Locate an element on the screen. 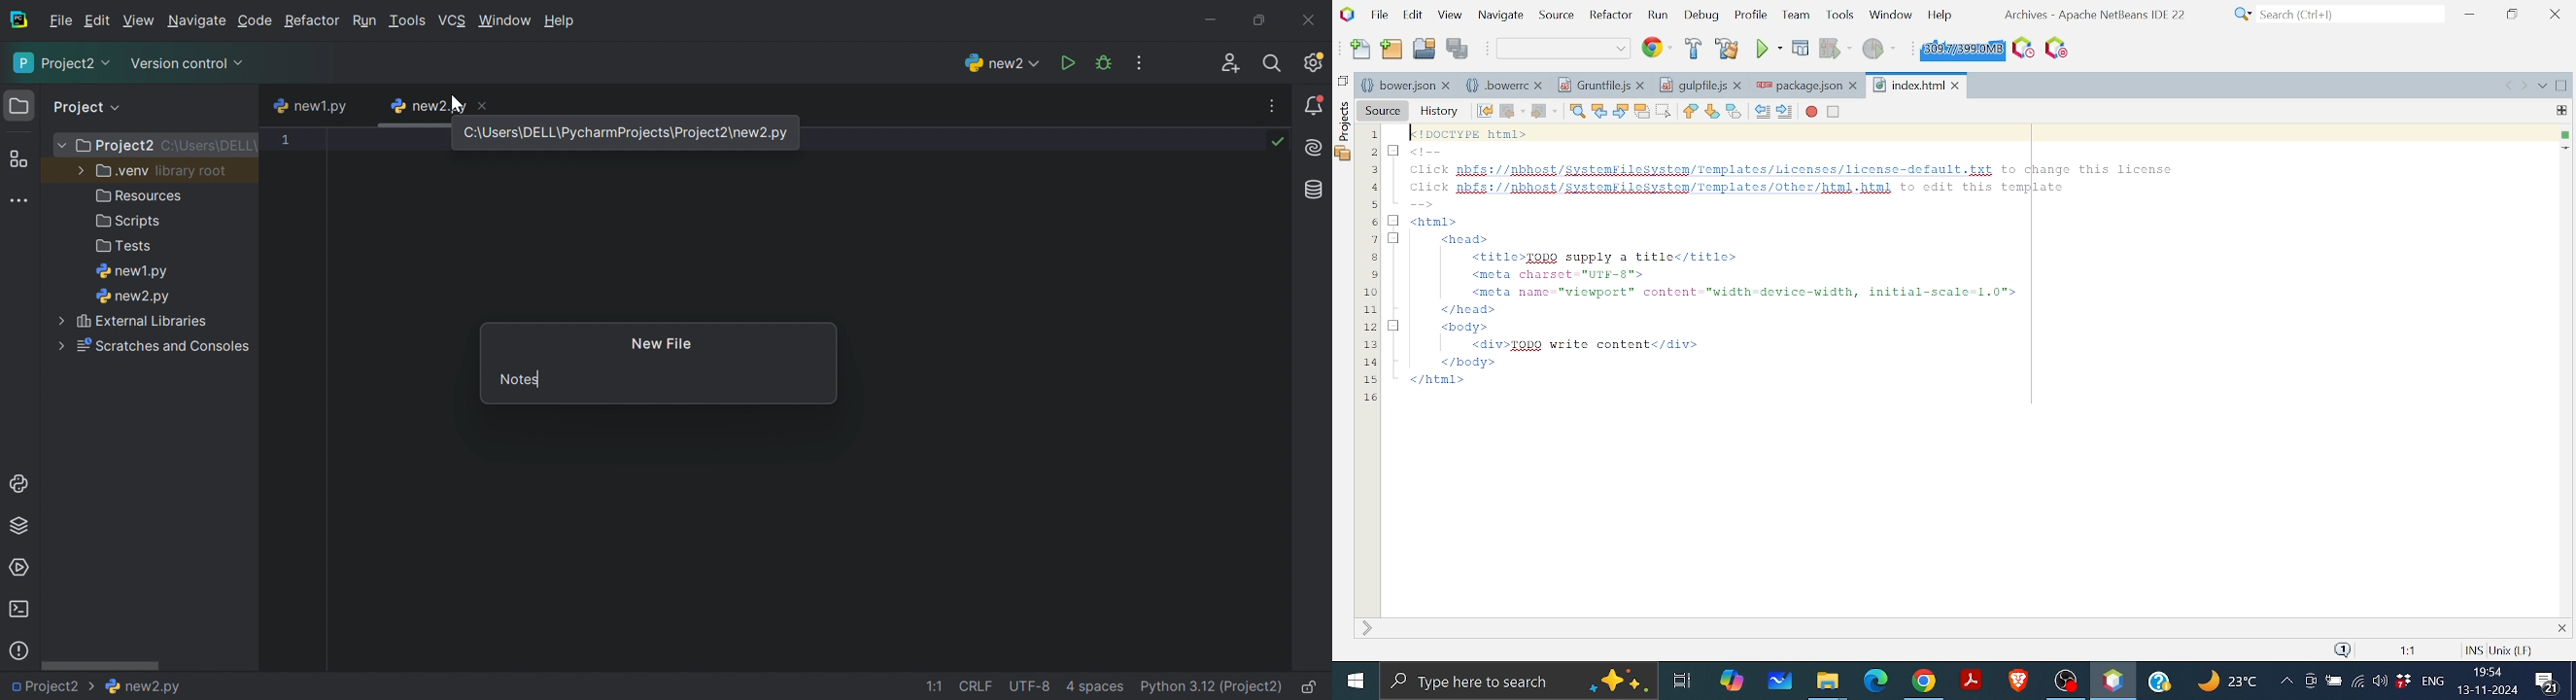 The width and height of the screenshot is (2576, 700). scroll bar is located at coordinates (410, 126).